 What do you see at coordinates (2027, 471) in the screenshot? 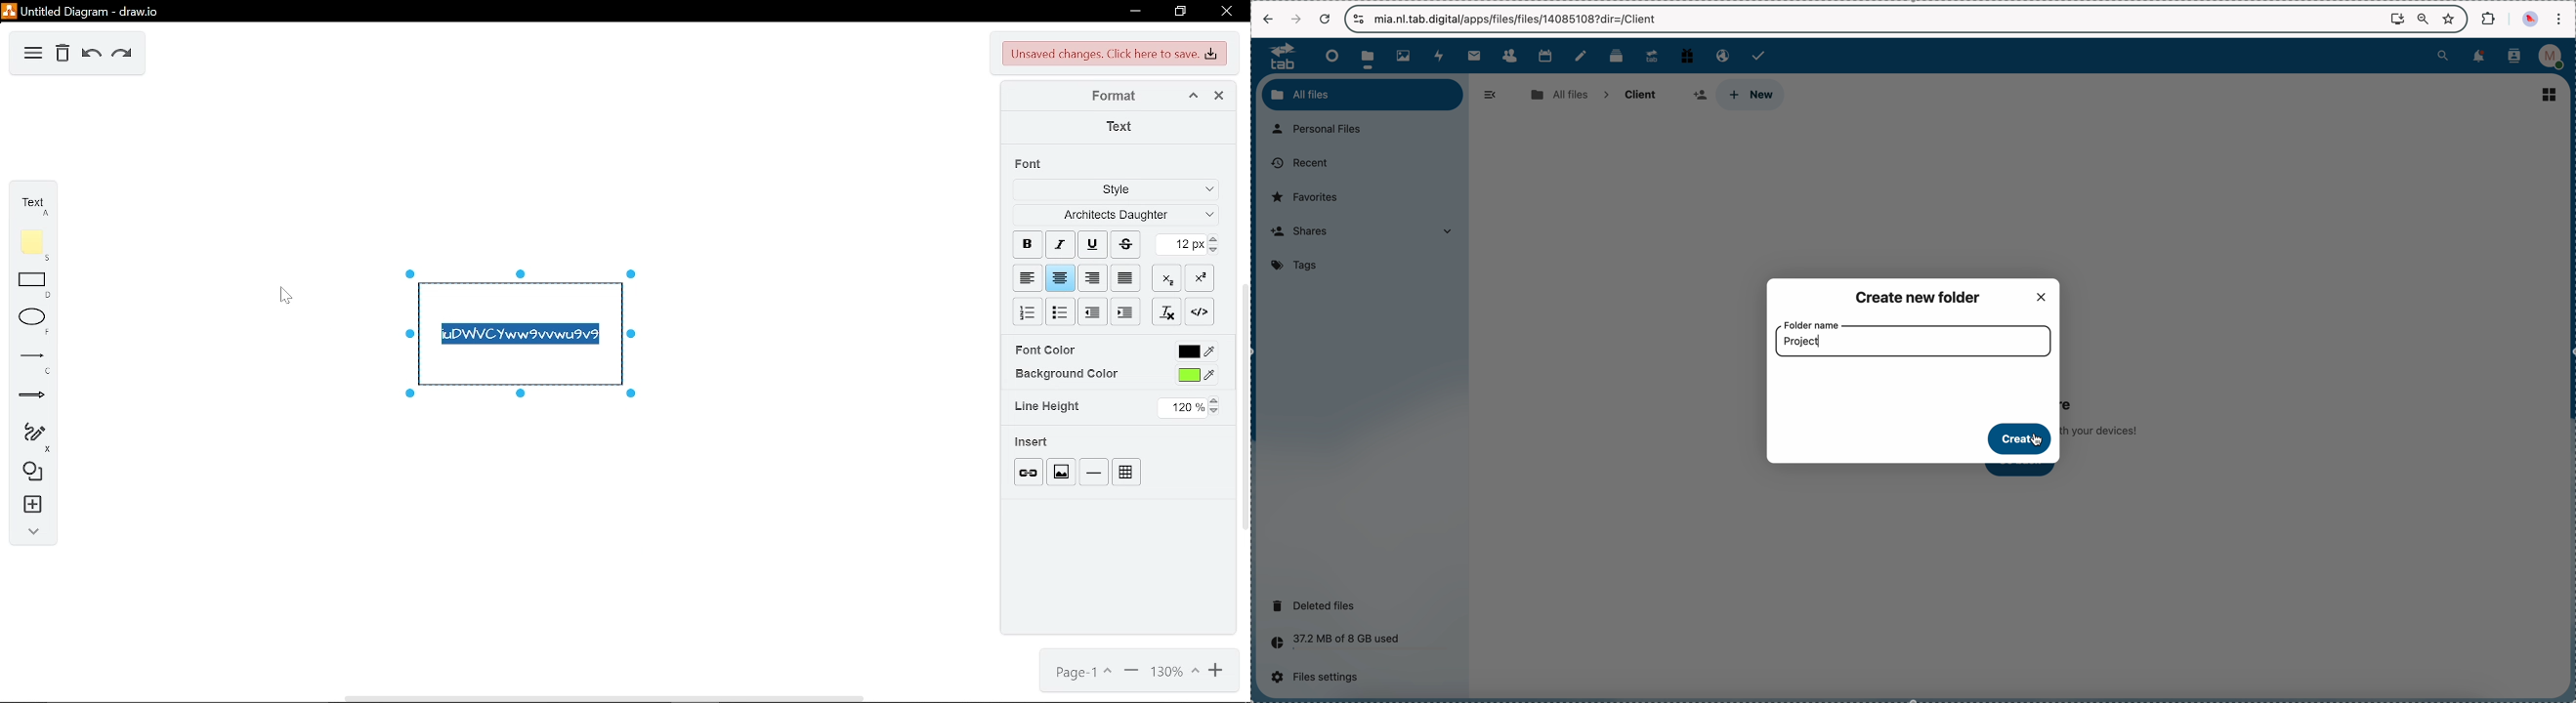
I see `click on go back` at bounding box center [2027, 471].